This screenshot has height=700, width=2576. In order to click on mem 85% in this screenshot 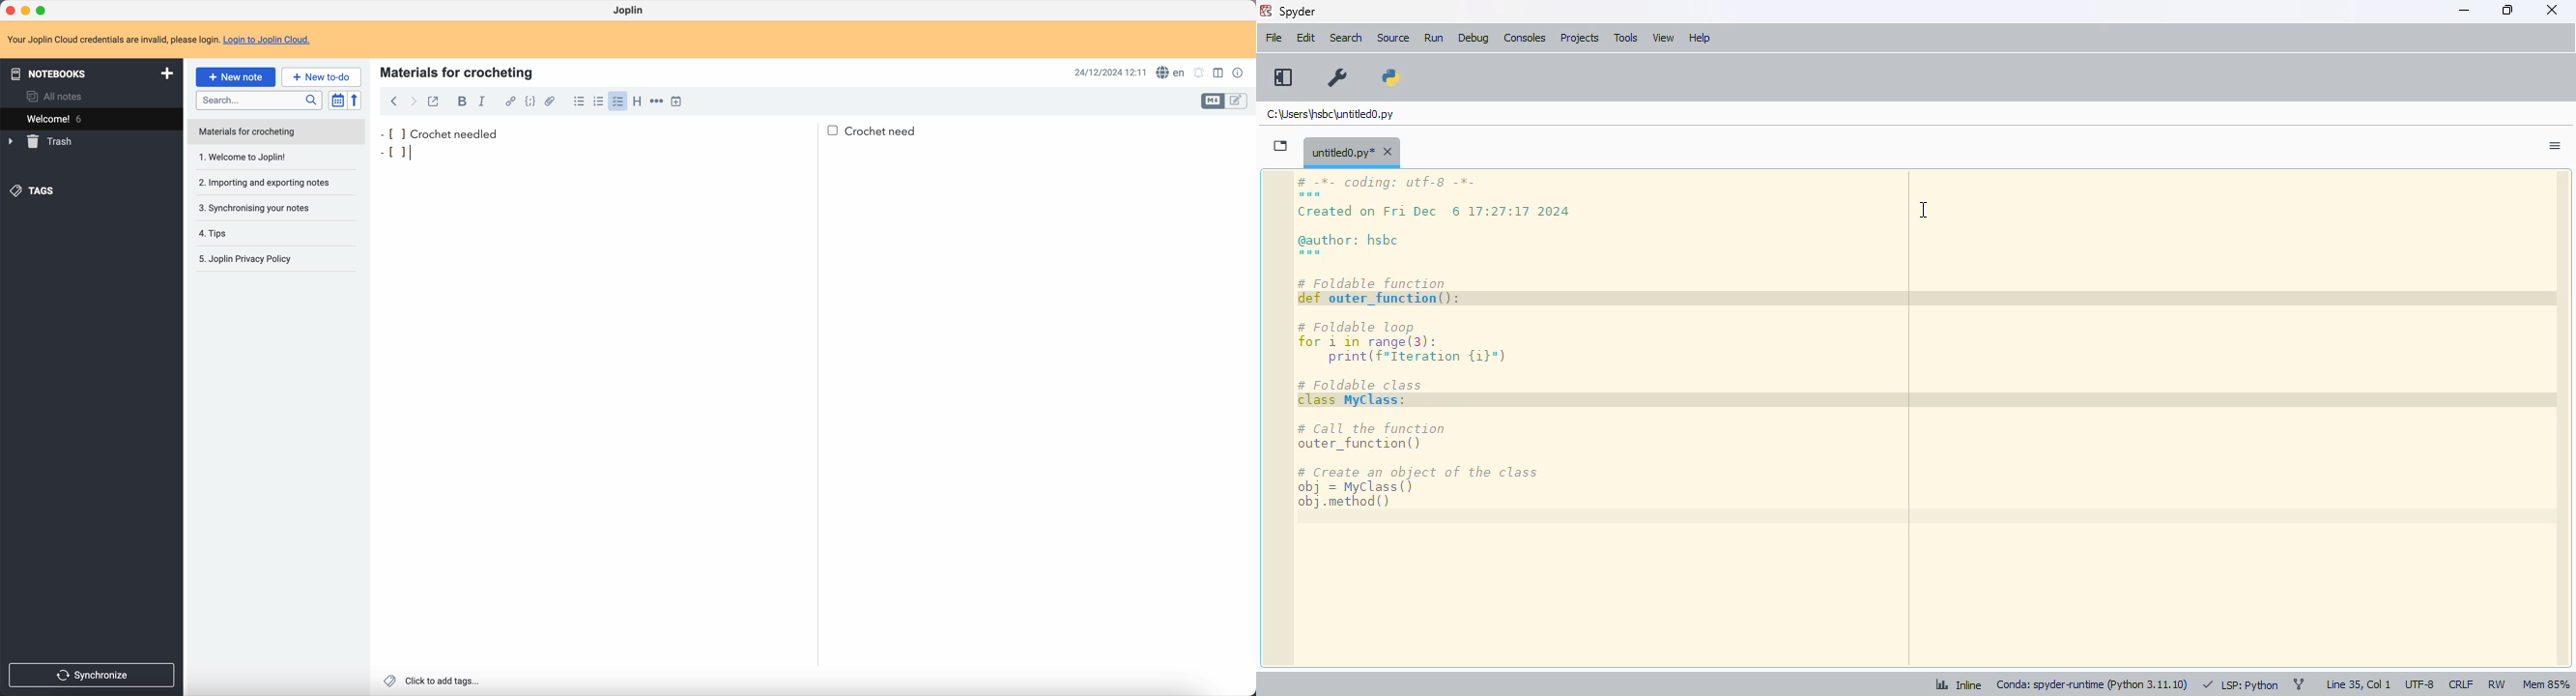, I will do `click(2545, 685)`.